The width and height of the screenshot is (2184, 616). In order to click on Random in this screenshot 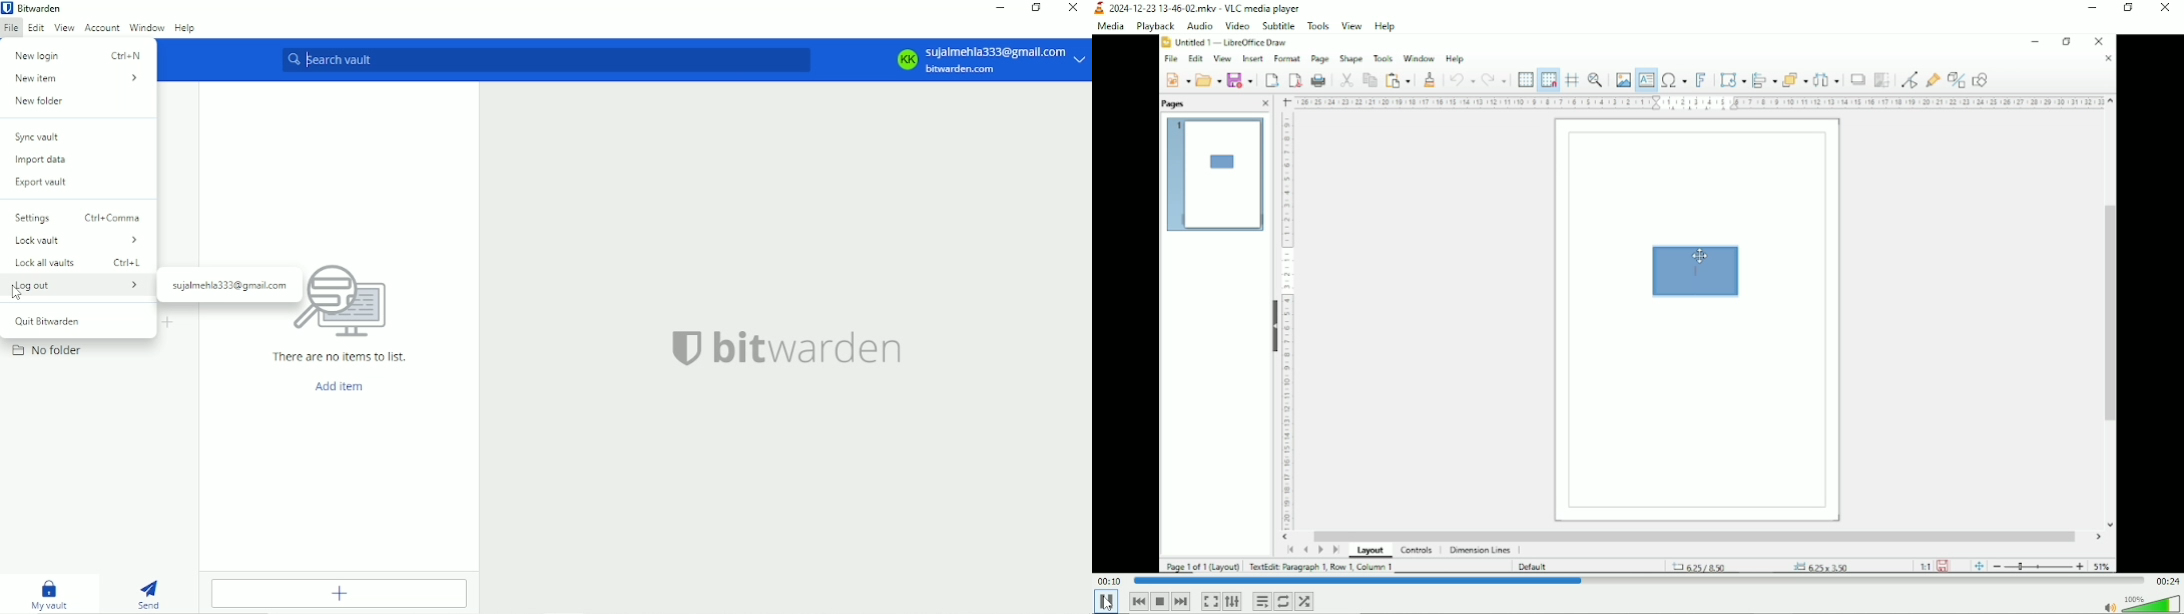, I will do `click(1305, 601)`.